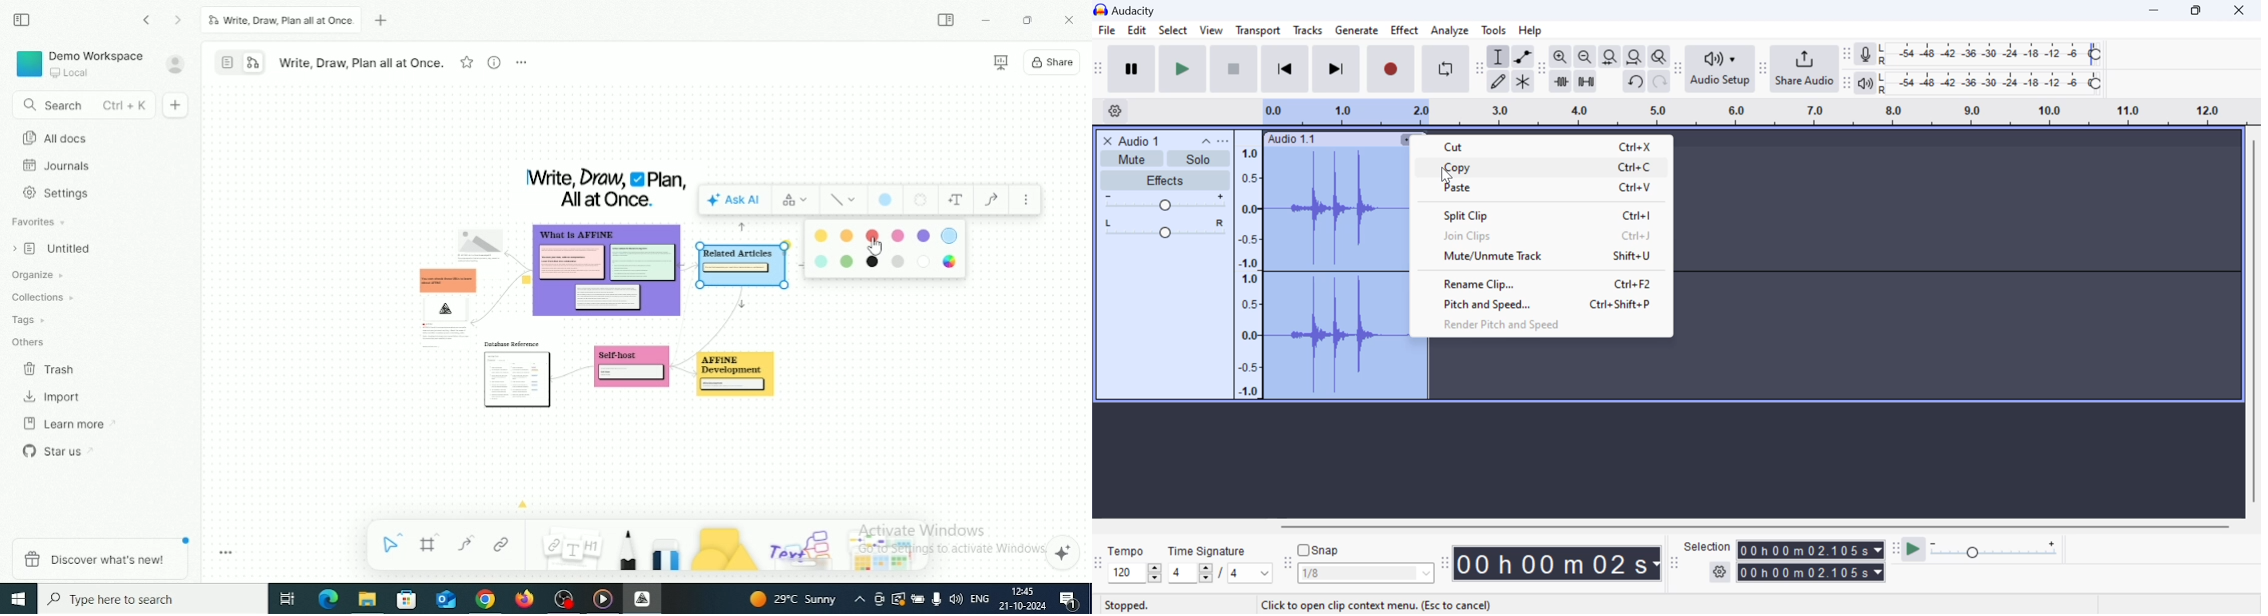 This screenshot has width=2268, height=616. What do you see at coordinates (466, 543) in the screenshot?
I see `Curve` at bounding box center [466, 543].